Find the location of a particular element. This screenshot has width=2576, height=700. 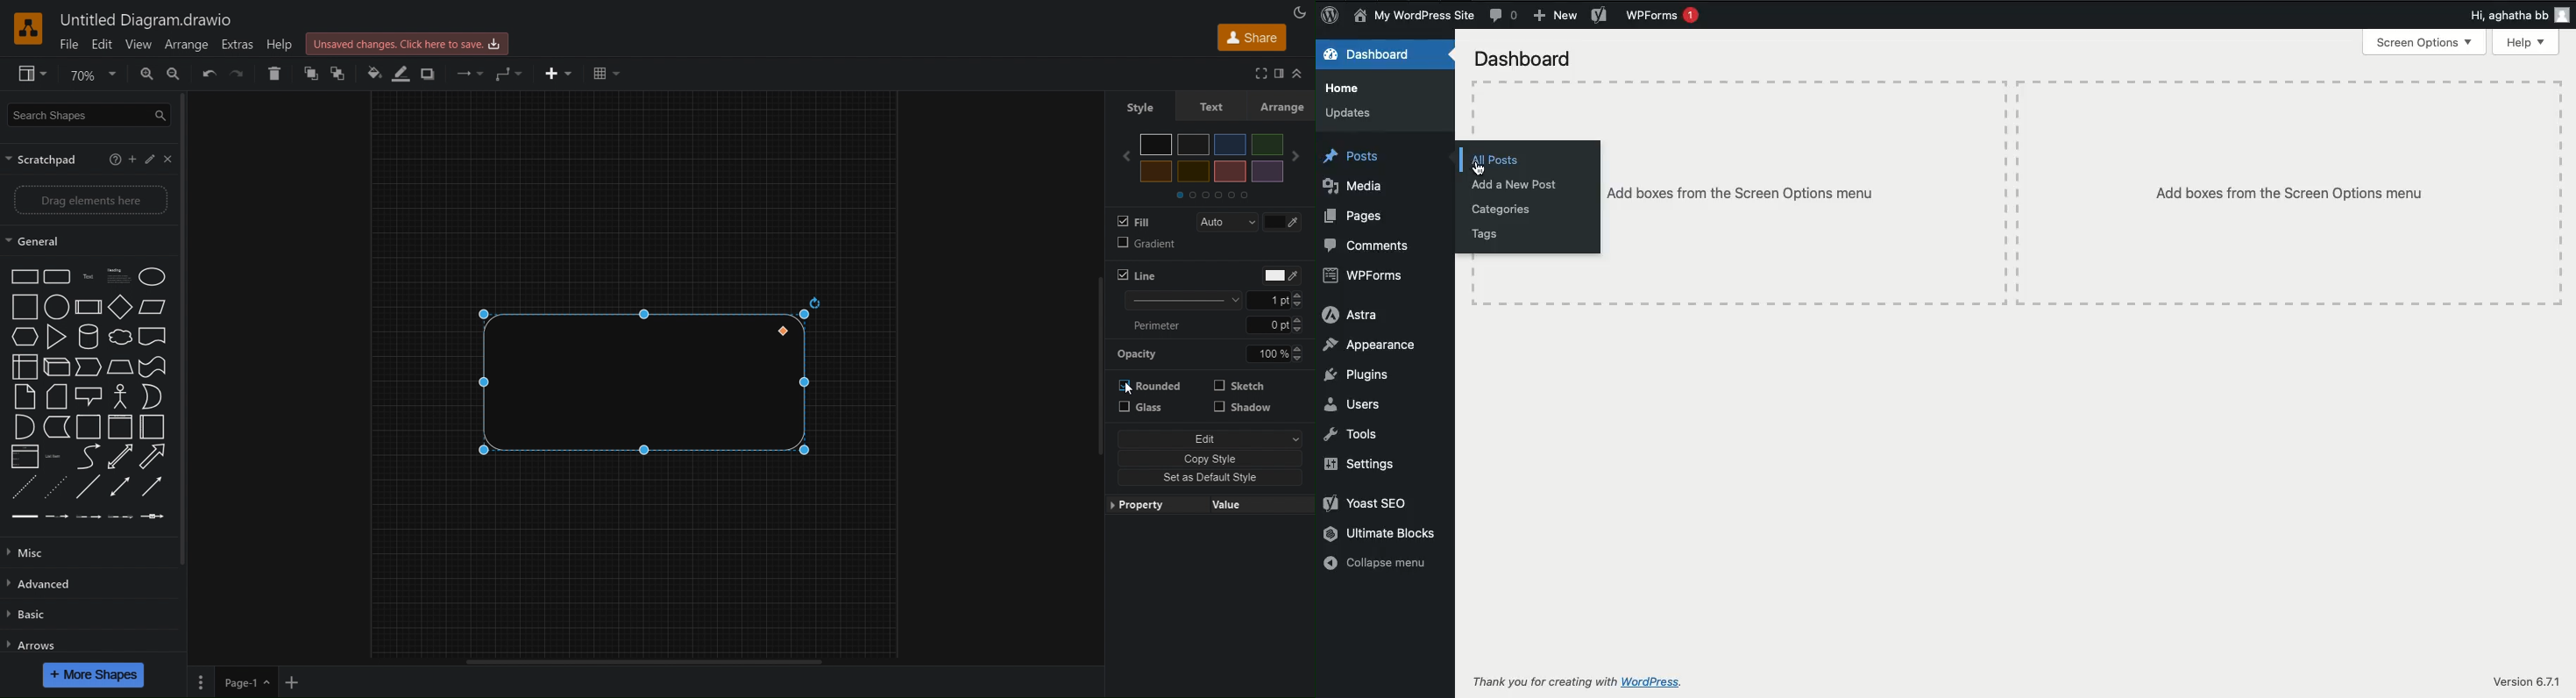

Copy Style is located at coordinates (1213, 460).